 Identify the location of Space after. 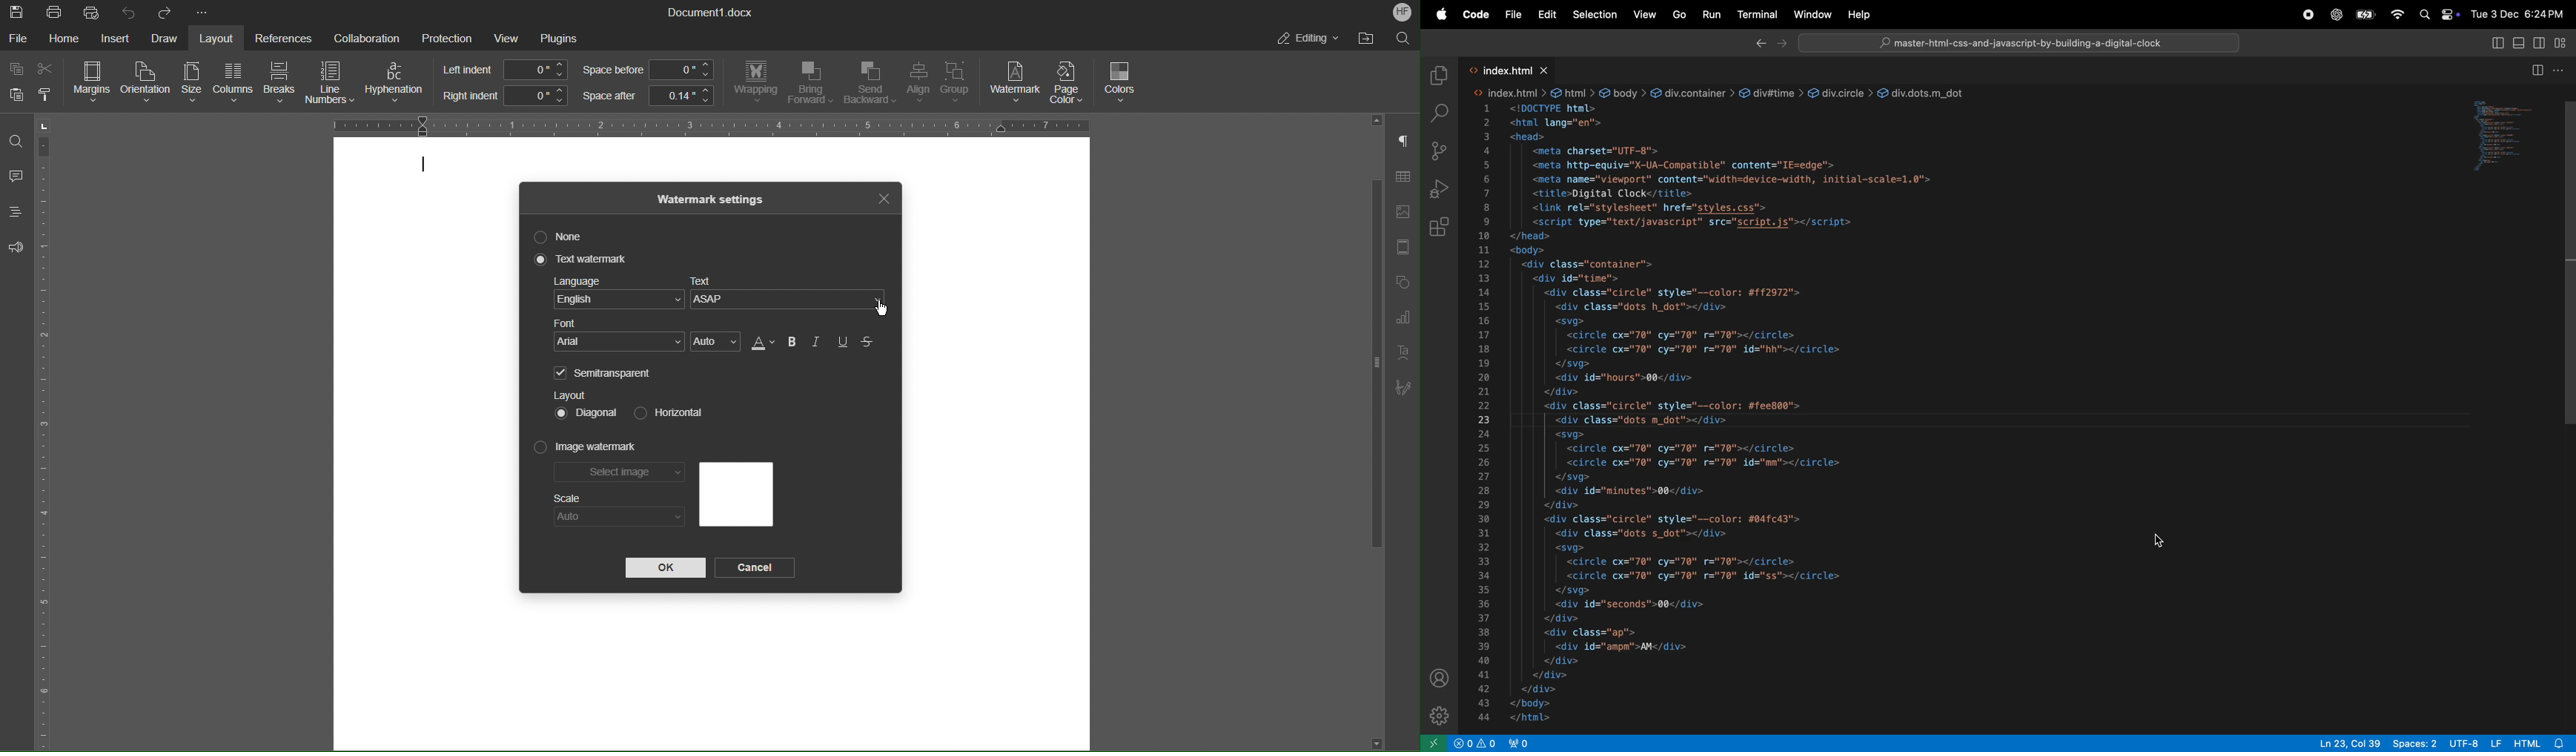
(647, 96).